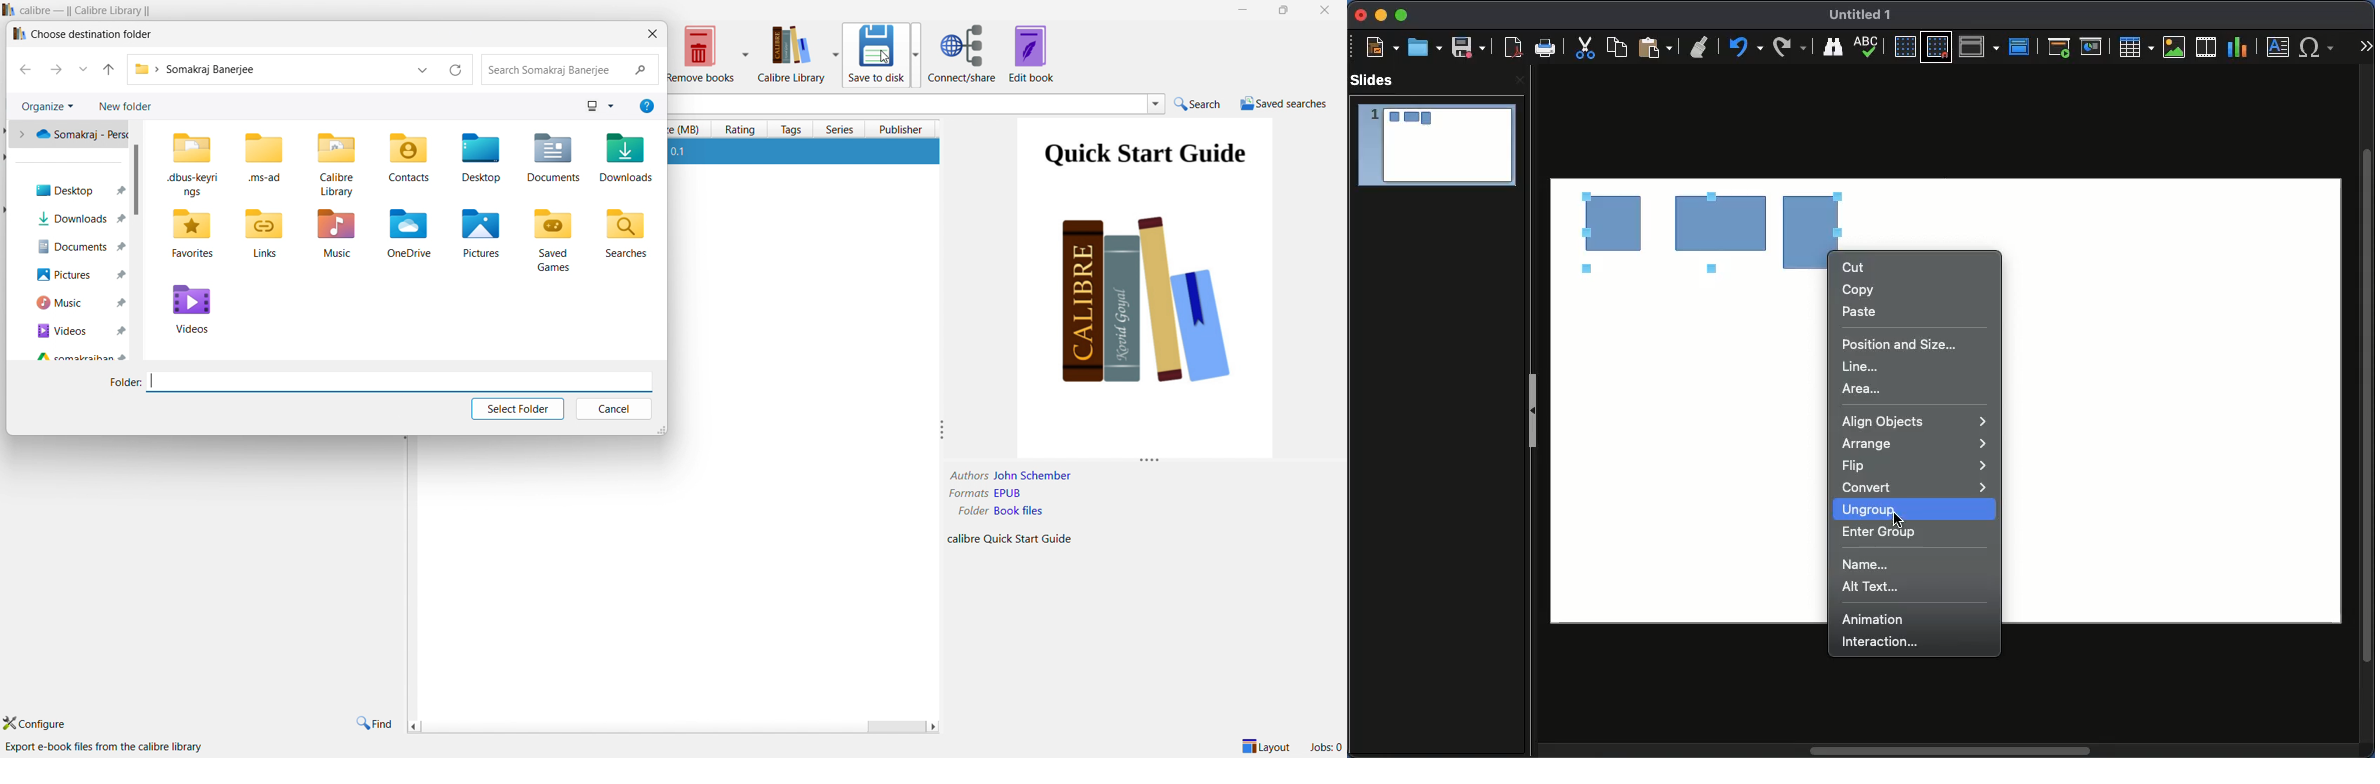  I want to click on OneDrive, so click(411, 237).